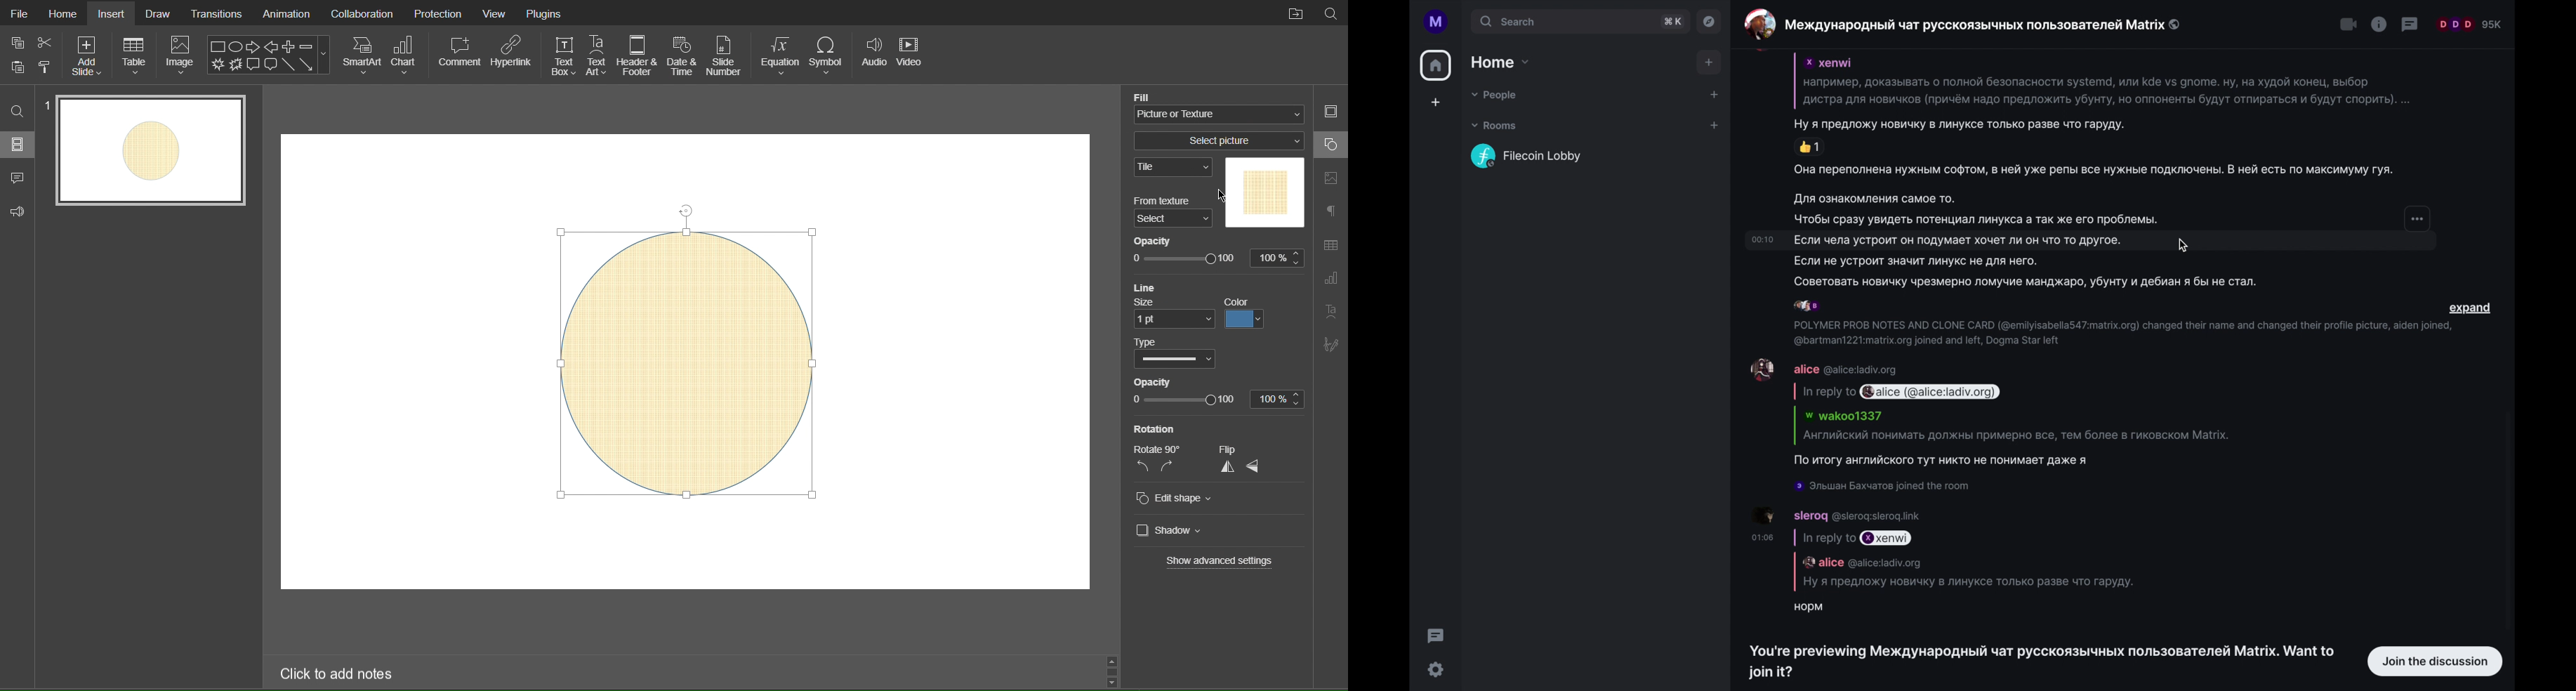 The image size is (2576, 700). Describe the element at coordinates (1332, 314) in the screenshot. I see `Text Art` at that location.